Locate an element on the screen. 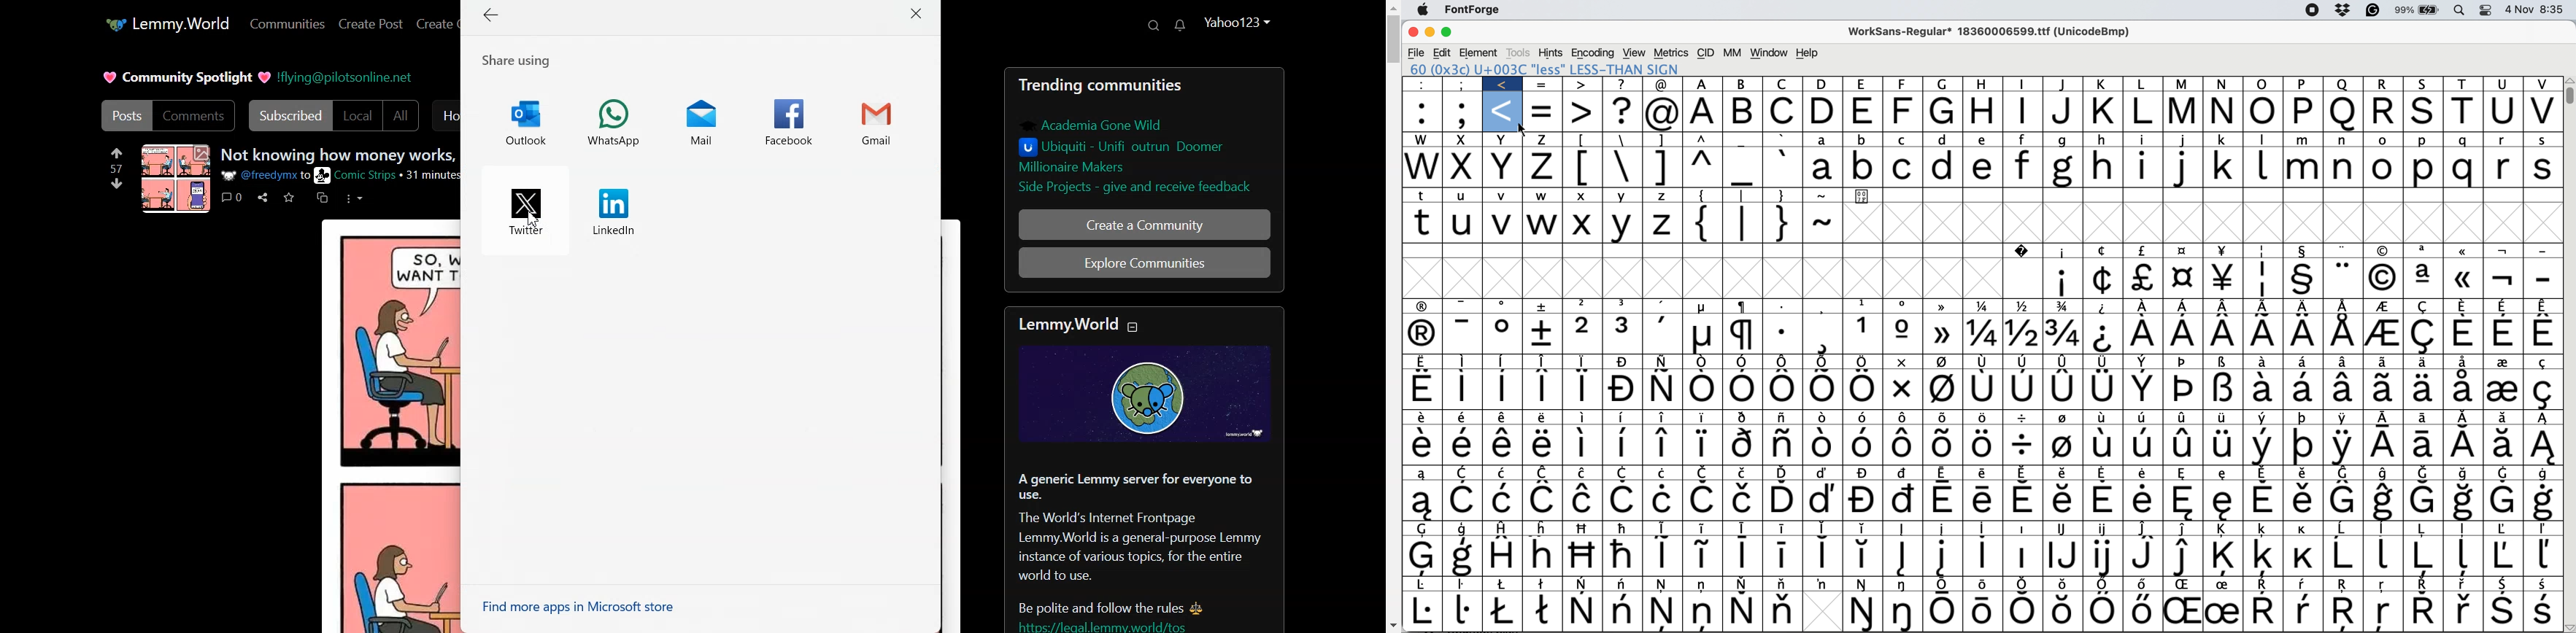 This screenshot has width=2576, height=644. Symbol is located at coordinates (2502, 611).